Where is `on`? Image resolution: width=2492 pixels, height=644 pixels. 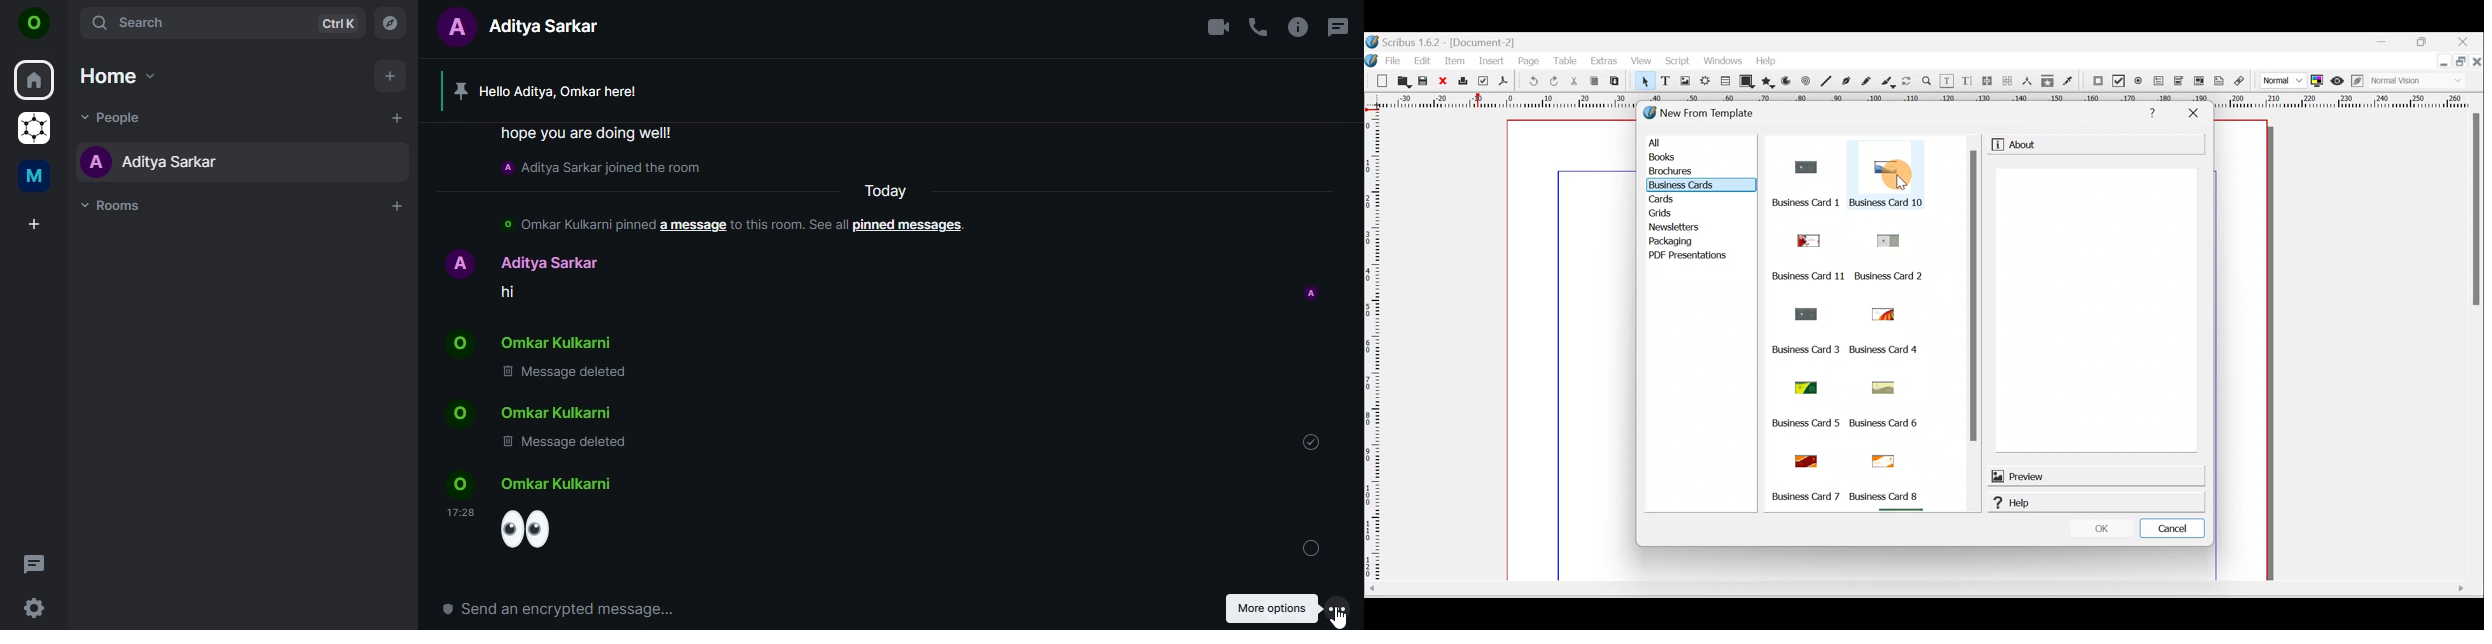
on is located at coordinates (38, 24).